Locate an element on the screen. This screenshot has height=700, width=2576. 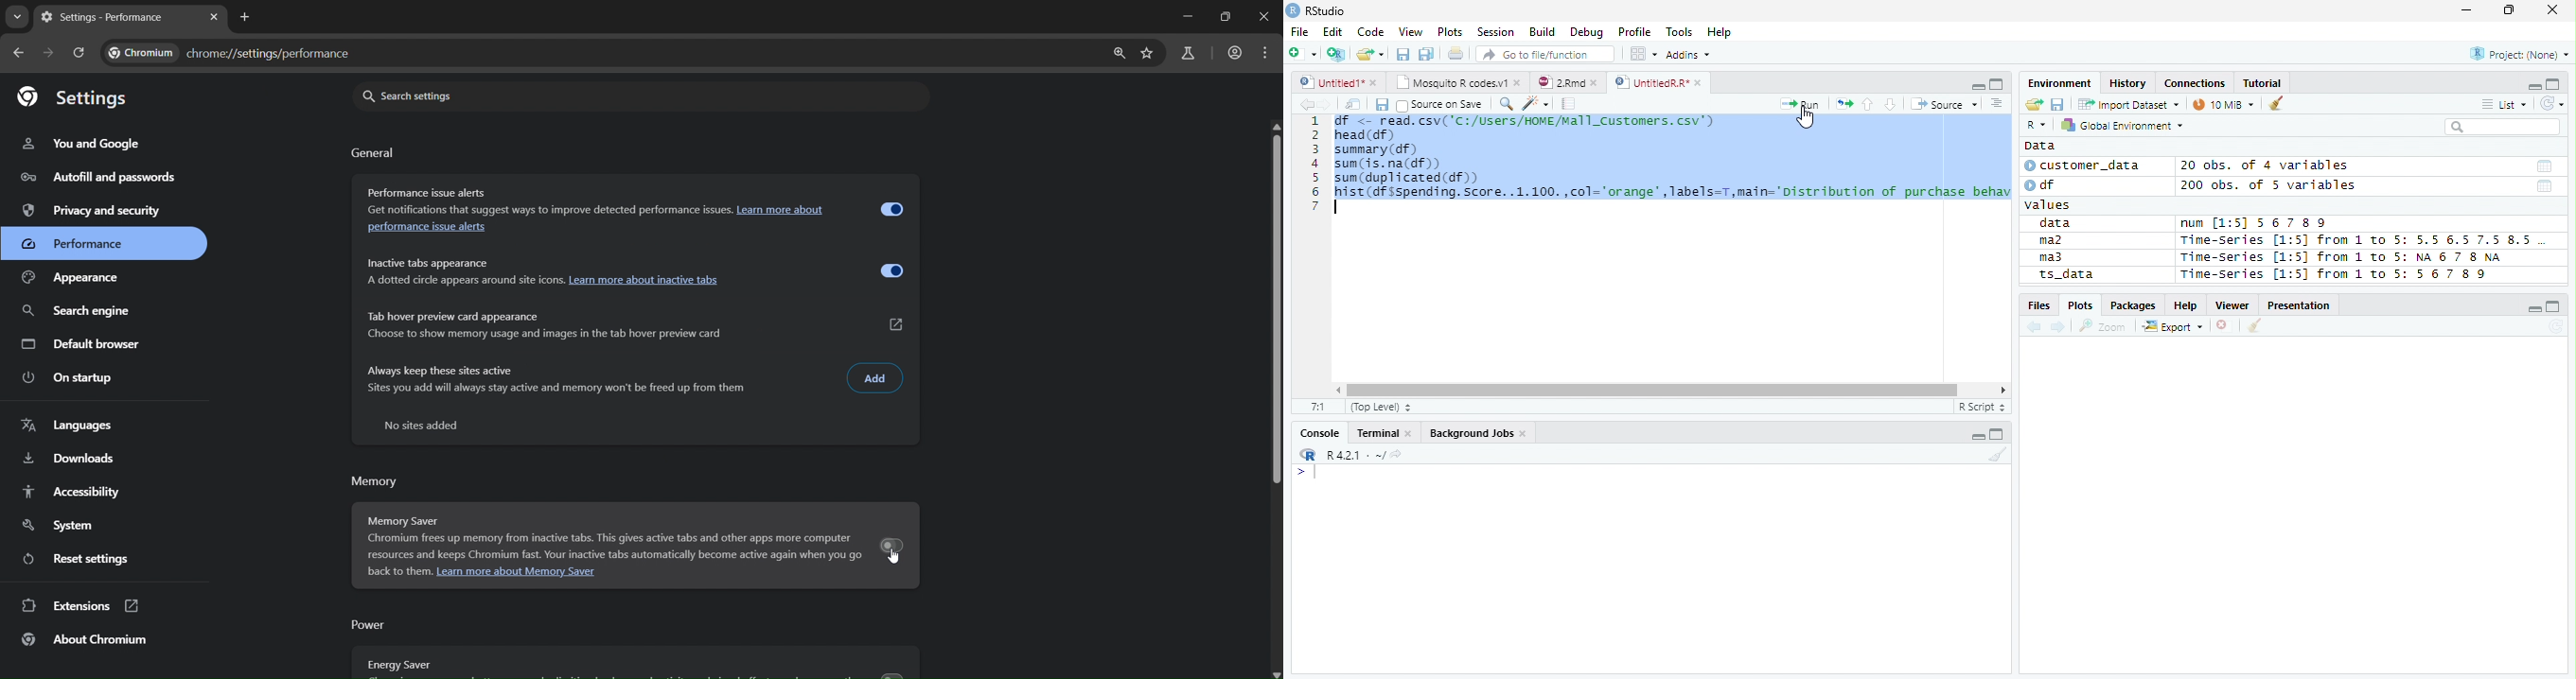
toggle button is located at coordinates (892, 273).